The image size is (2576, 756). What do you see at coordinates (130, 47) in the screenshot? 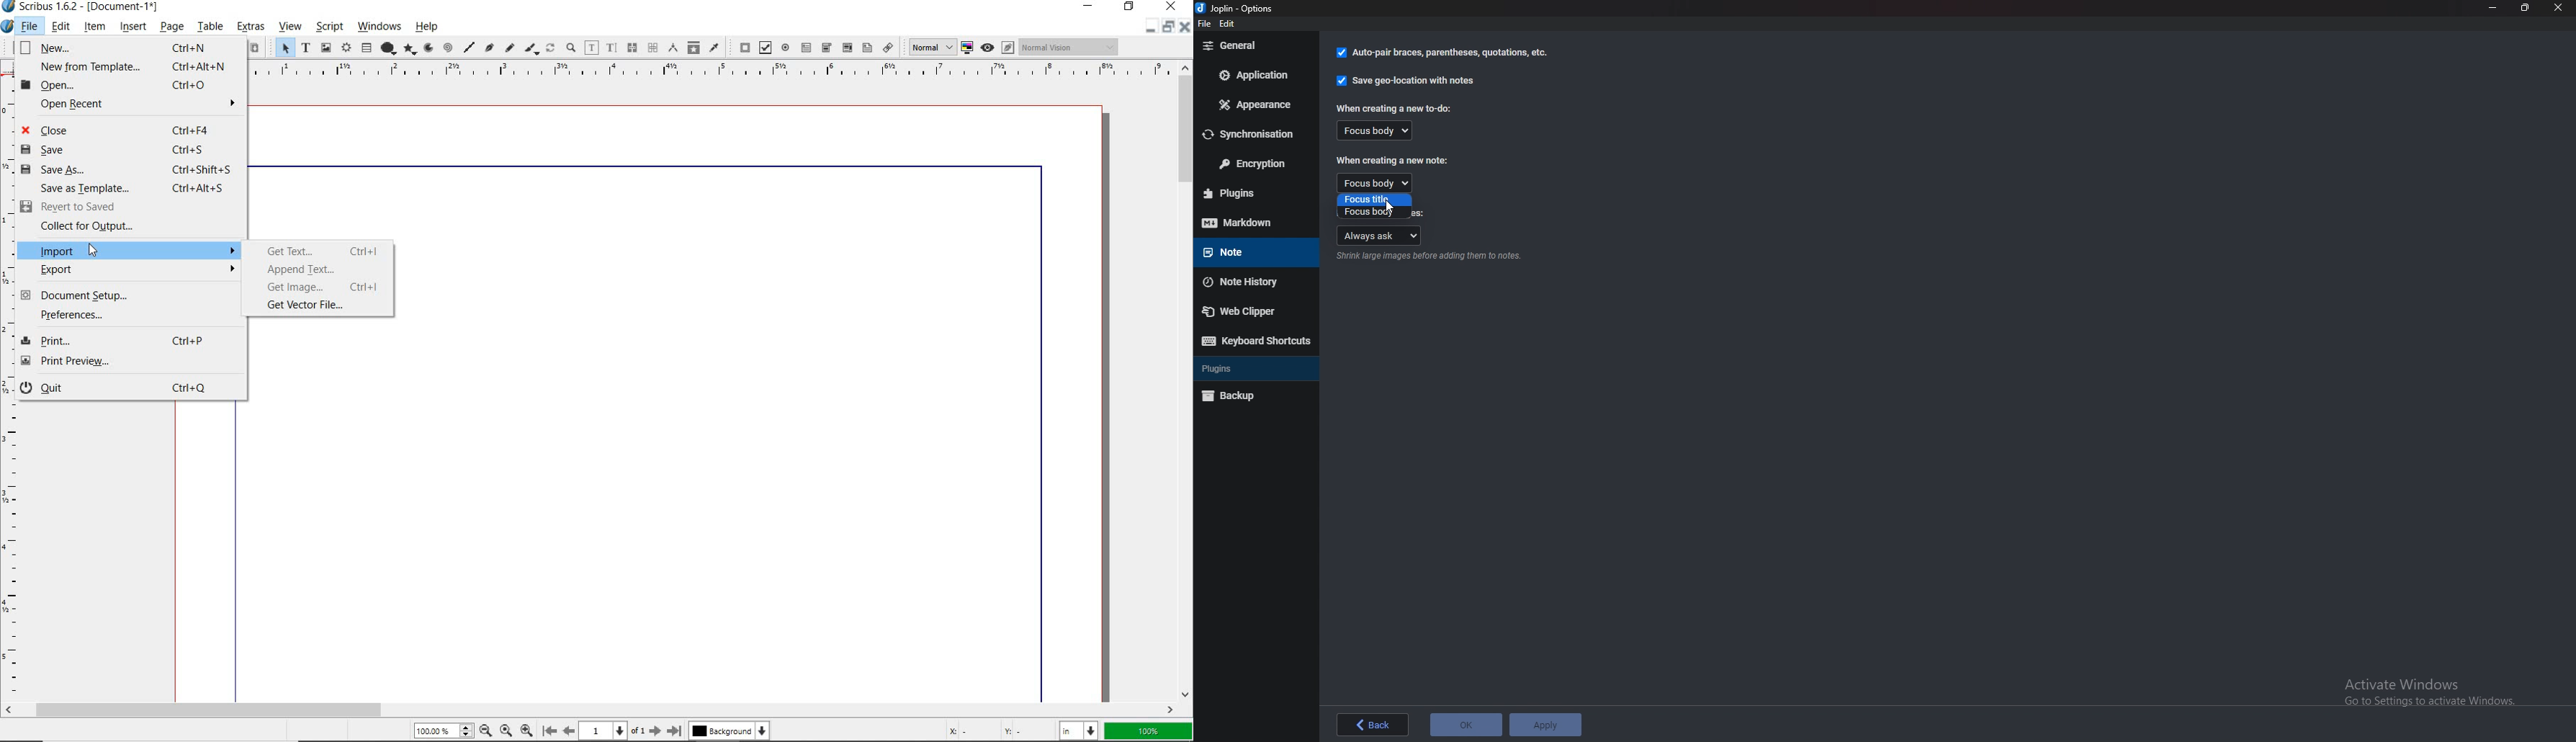
I see `New... Ctrl+N` at bounding box center [130, 47].